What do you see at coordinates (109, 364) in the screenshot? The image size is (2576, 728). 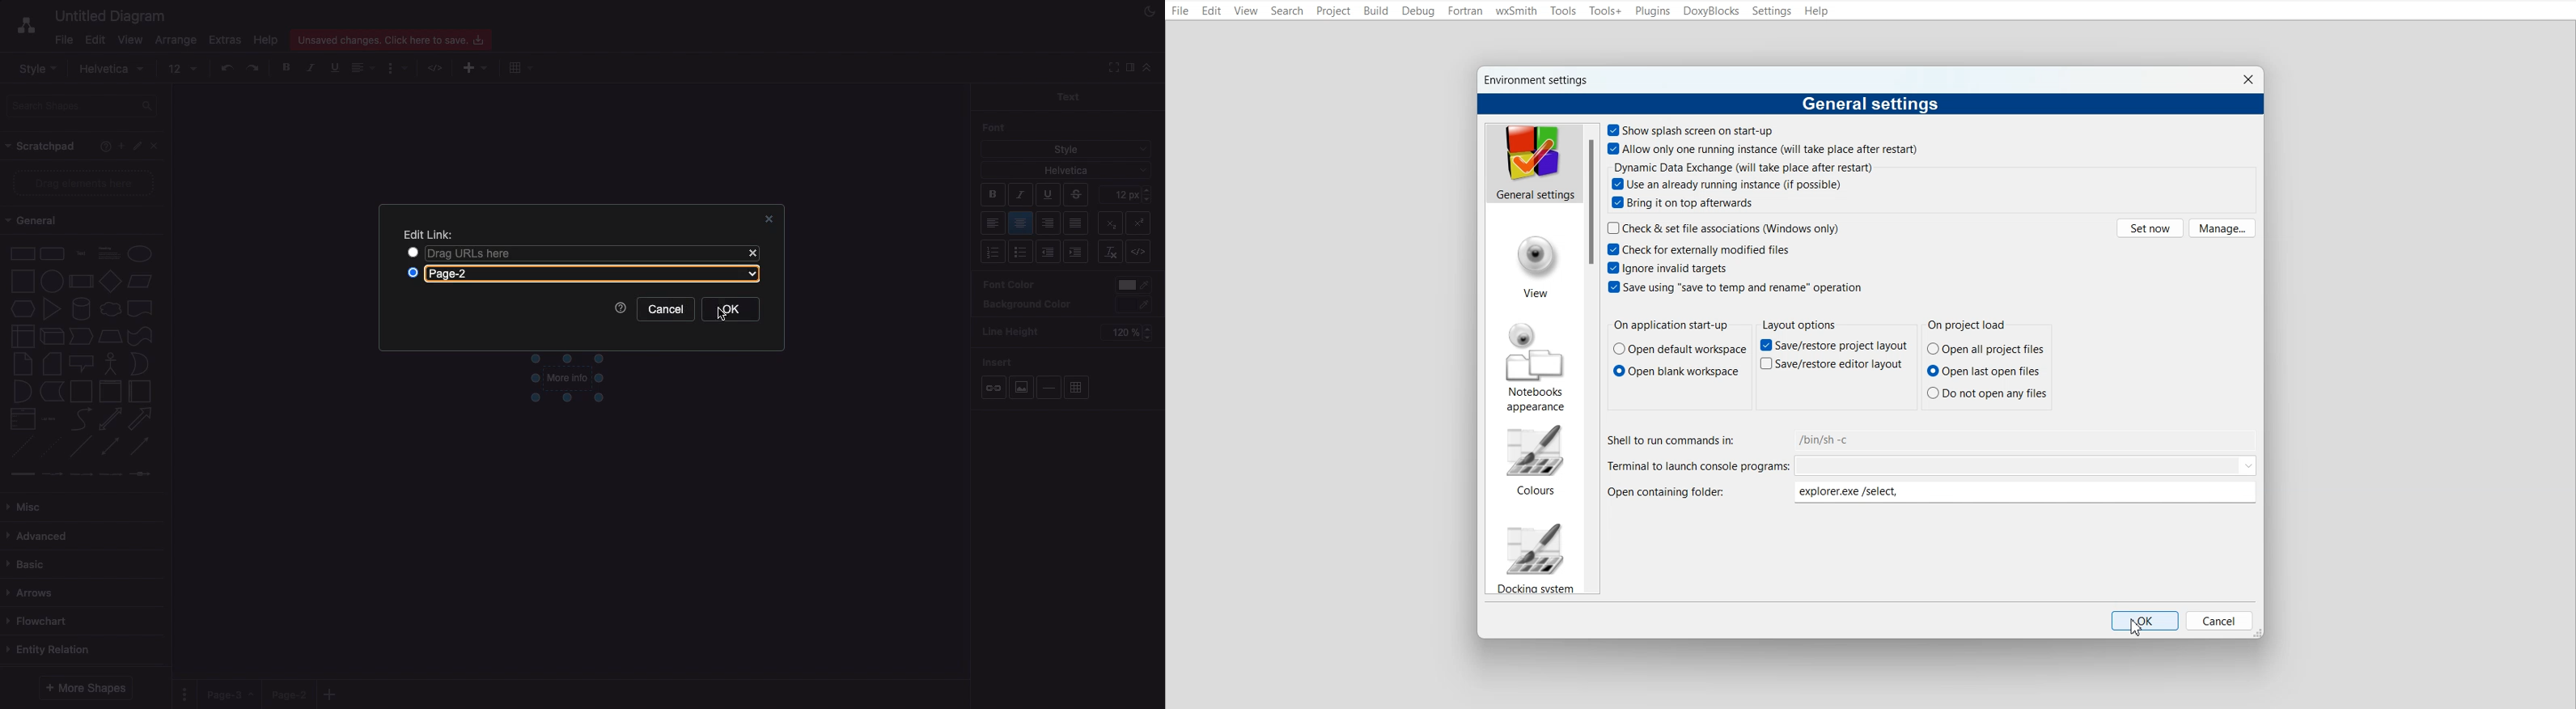 I see `actor` at bounding box center [109, 364].